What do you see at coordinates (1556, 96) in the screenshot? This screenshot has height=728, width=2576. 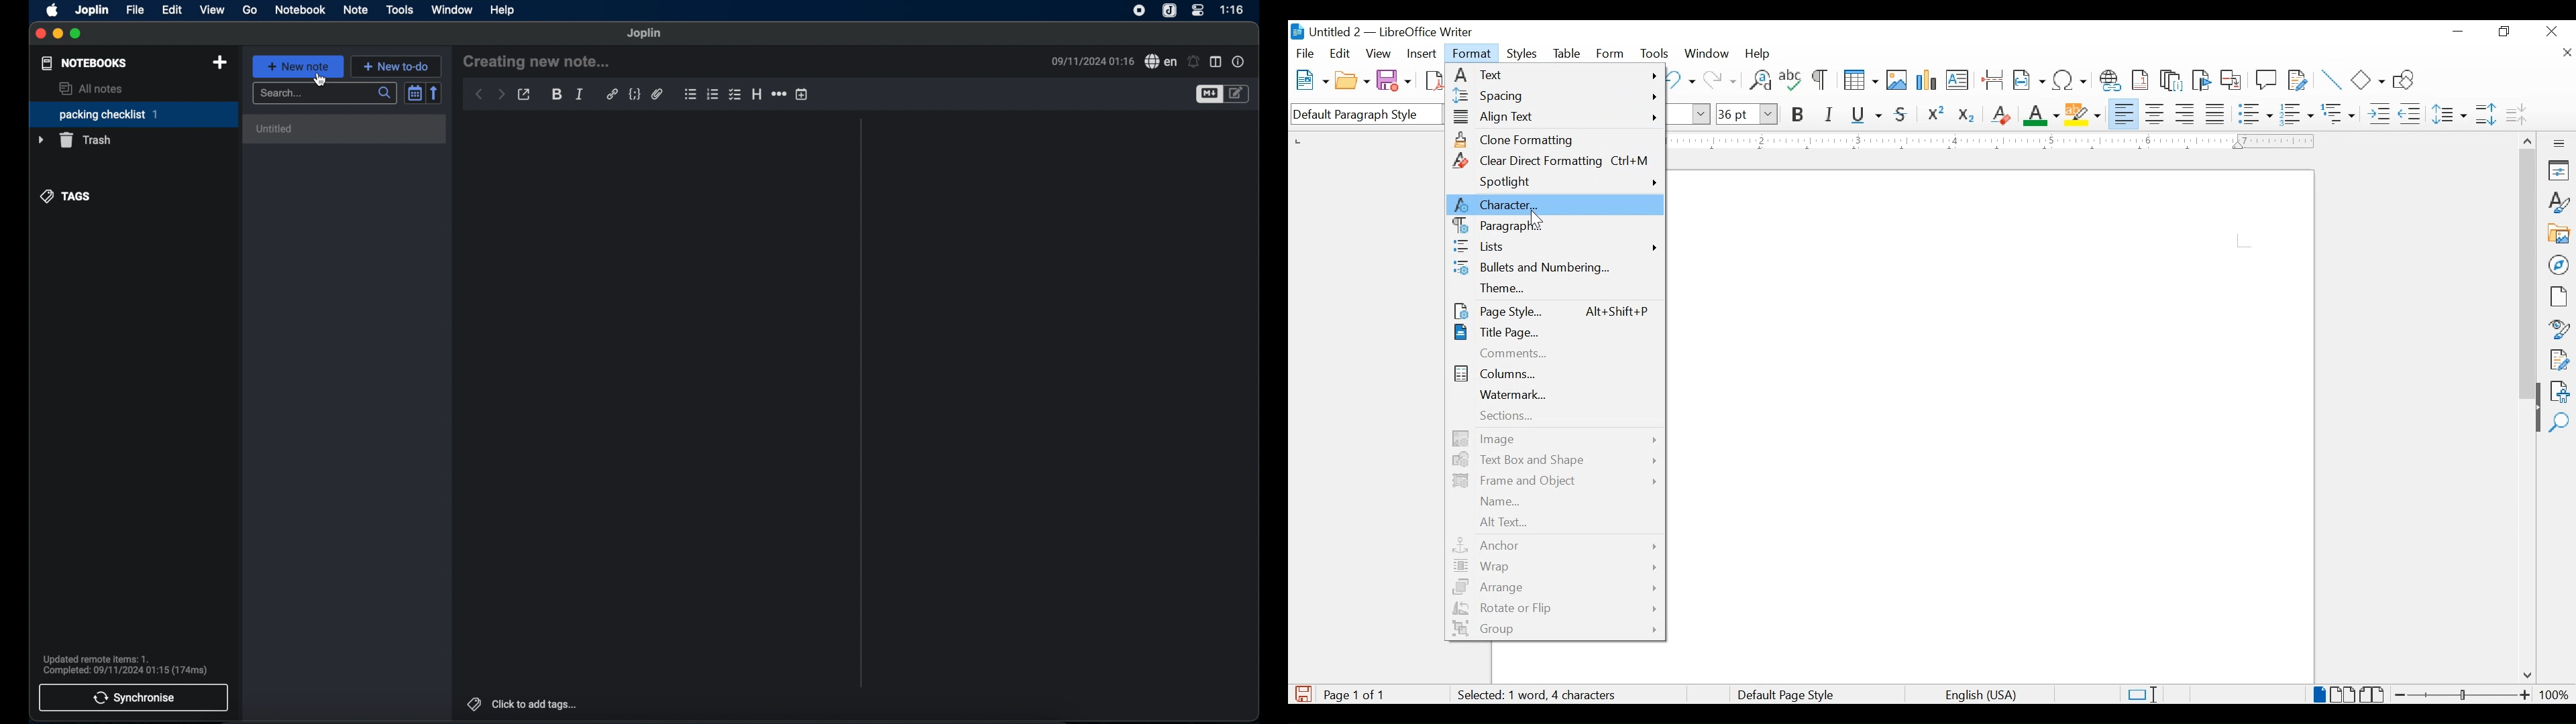 I see `spacing menu` at bounding box center [1556, 96].